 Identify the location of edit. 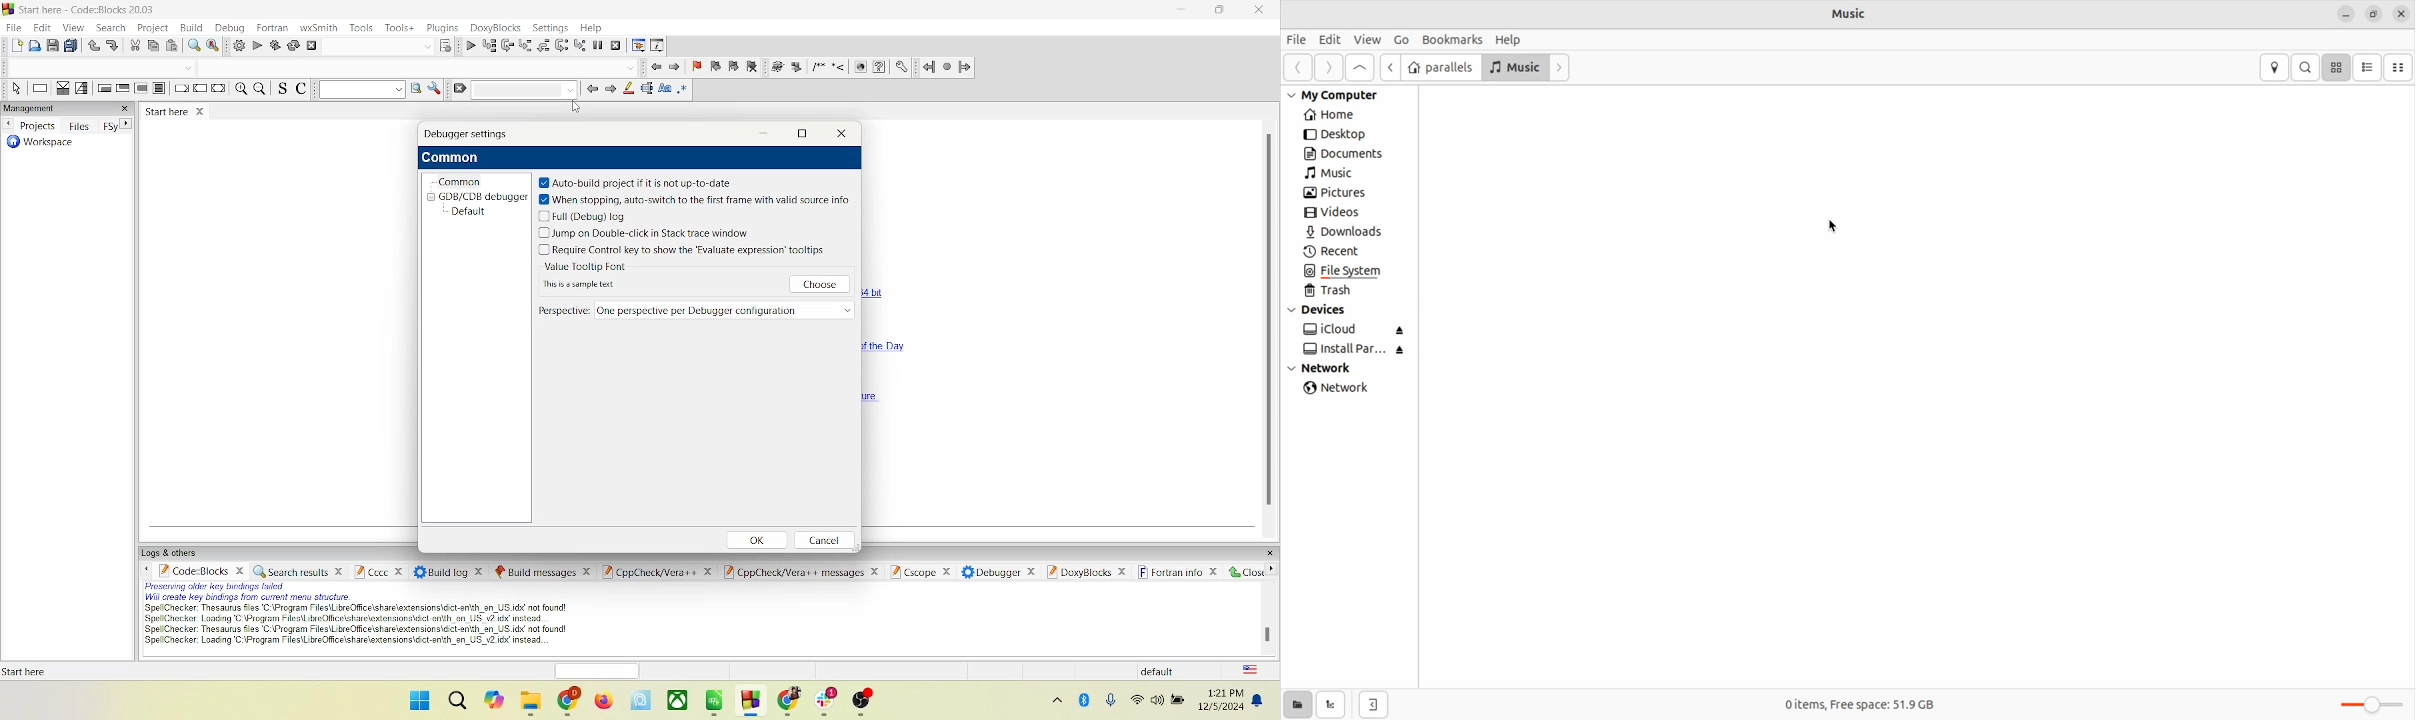
(43, 26).